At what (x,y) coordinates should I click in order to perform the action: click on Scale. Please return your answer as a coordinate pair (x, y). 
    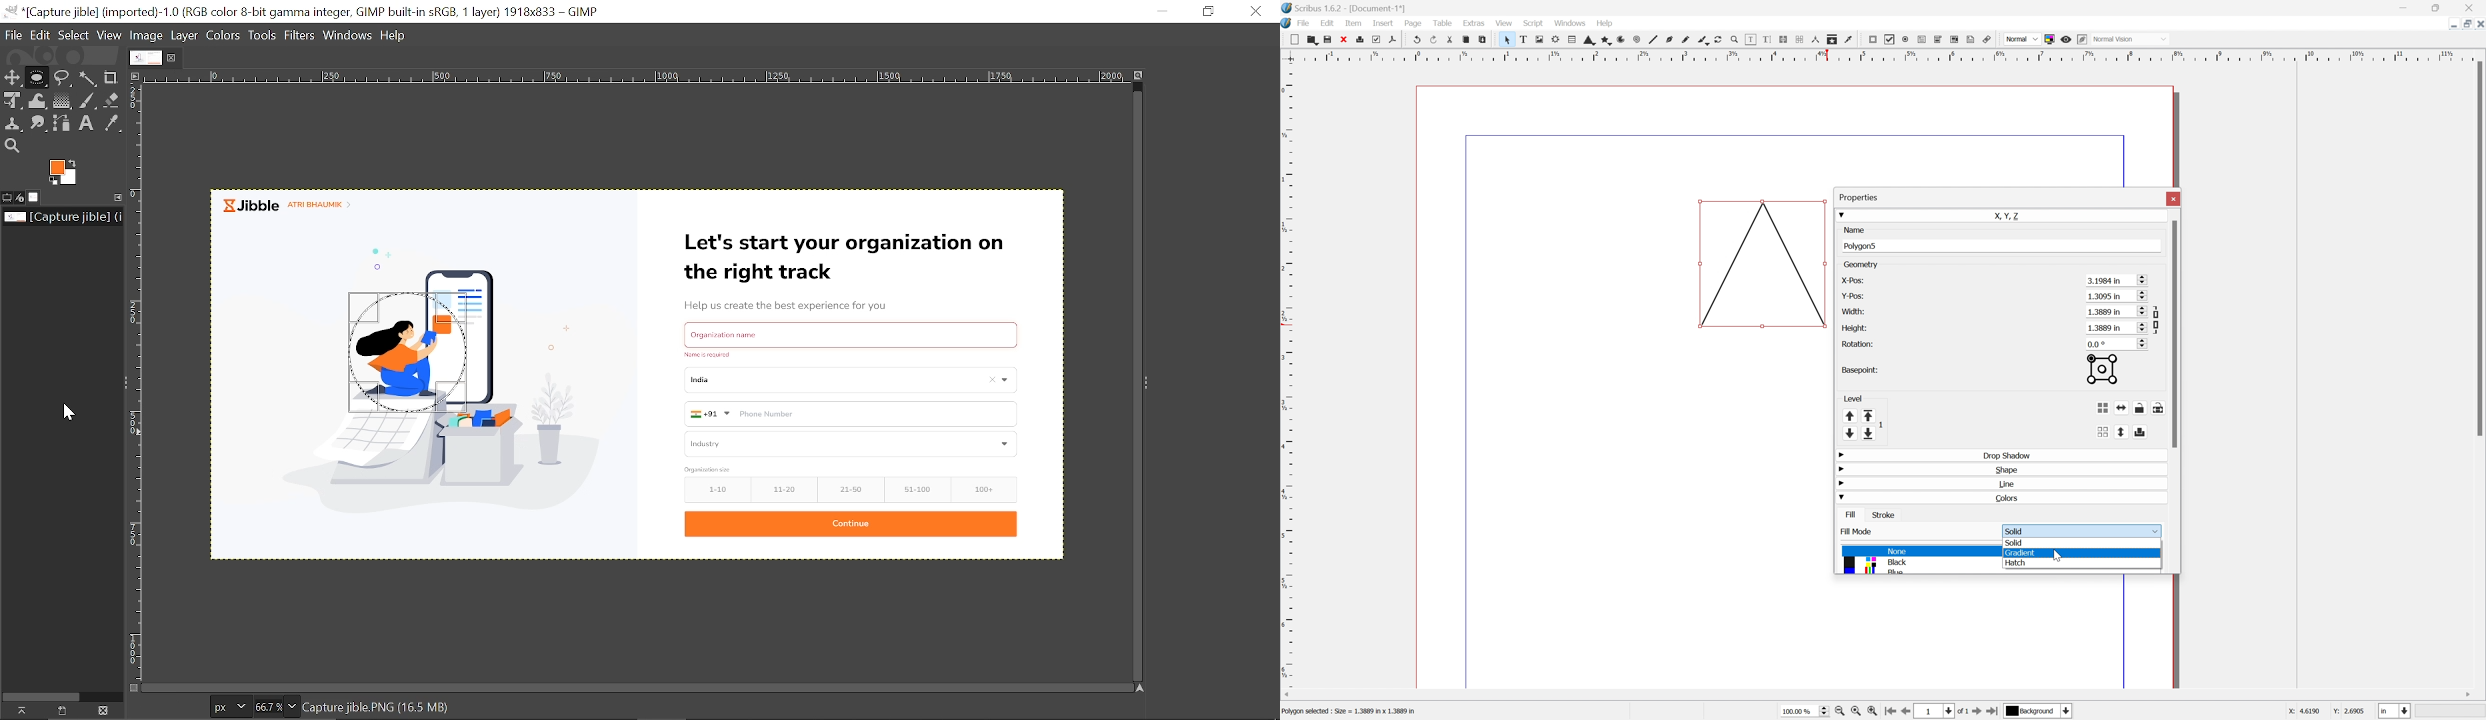
    Looking at the image, I should click on (1882, 54).